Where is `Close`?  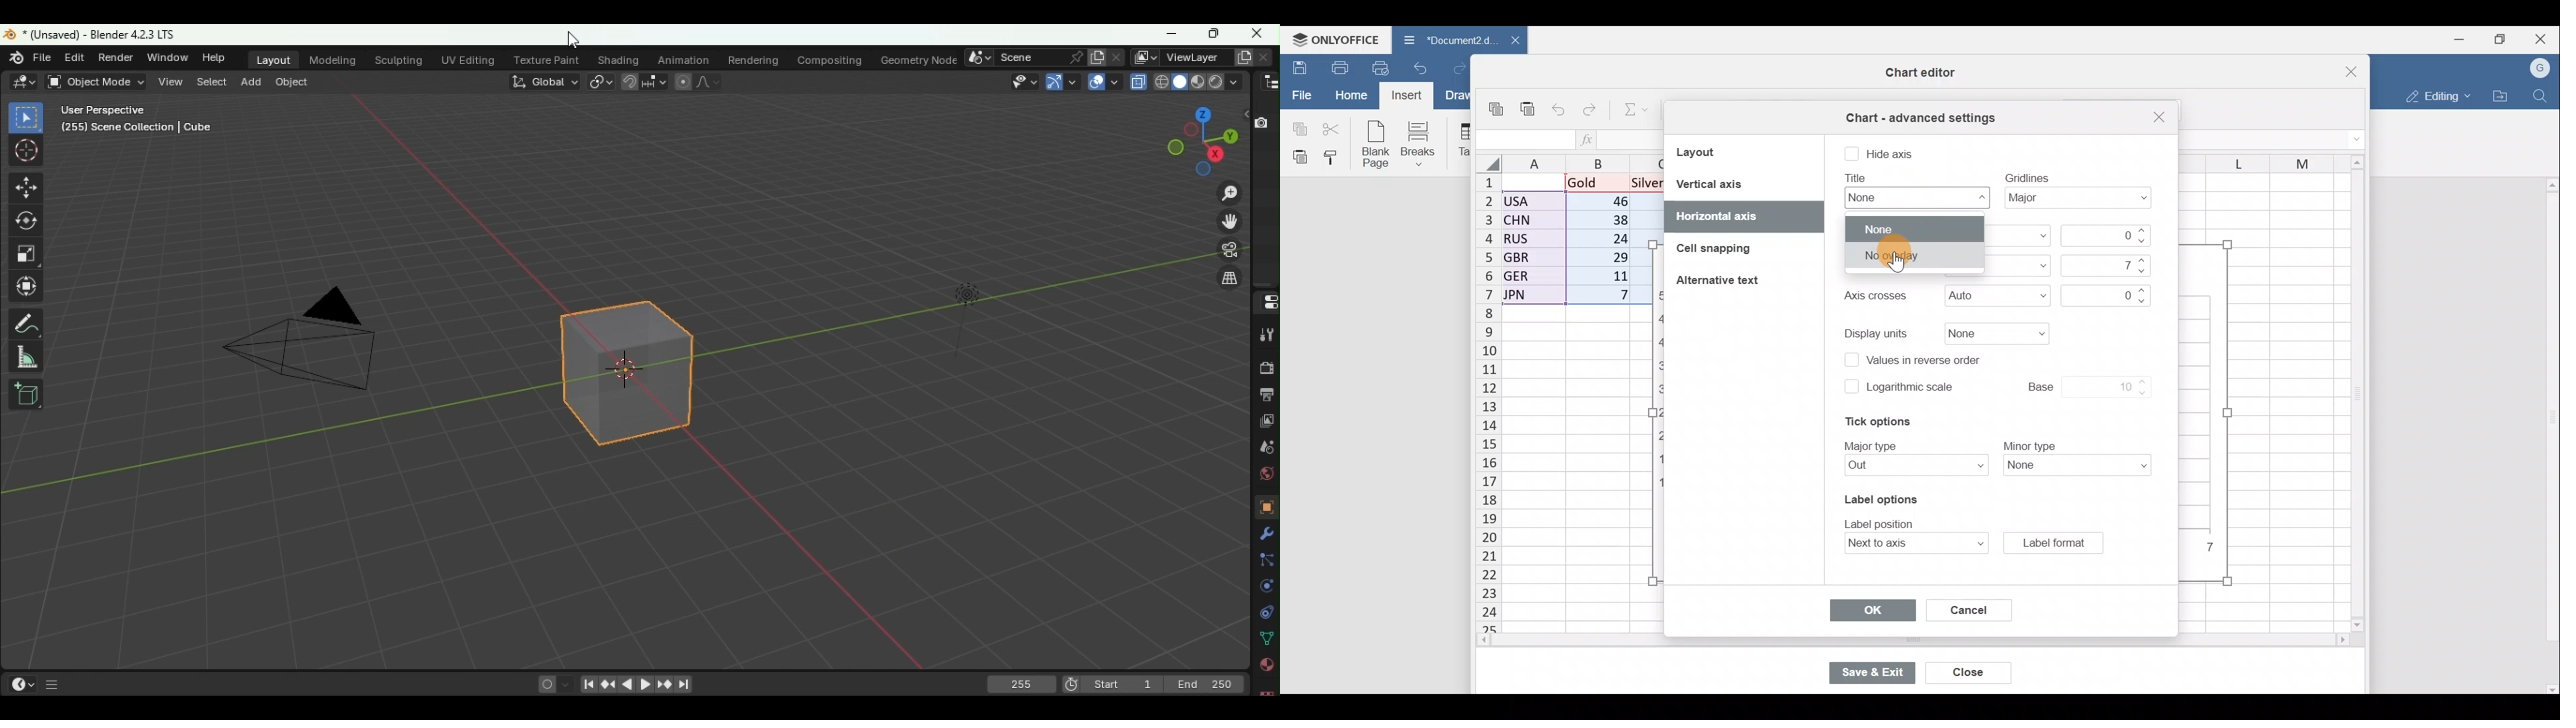
Close is located at coordinates (2157, 117).